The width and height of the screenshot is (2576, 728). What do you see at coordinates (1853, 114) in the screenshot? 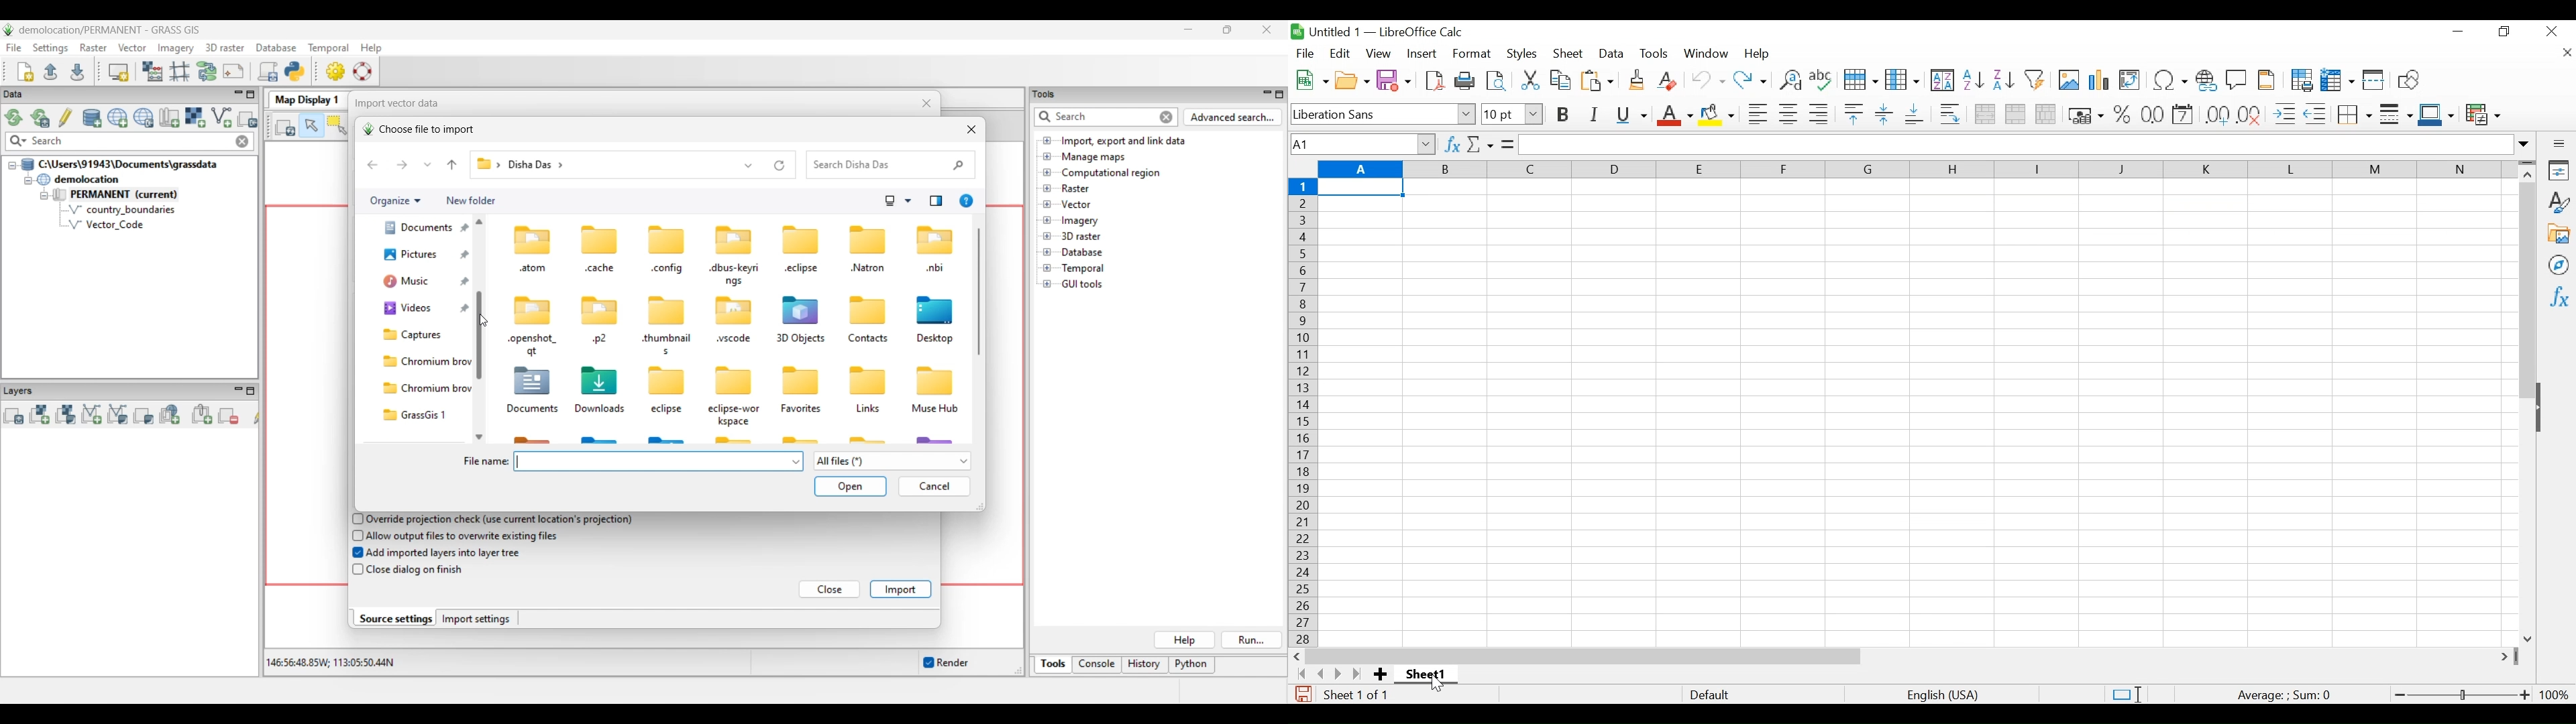
I see `Align Top` at bounding box center [1853, 114].